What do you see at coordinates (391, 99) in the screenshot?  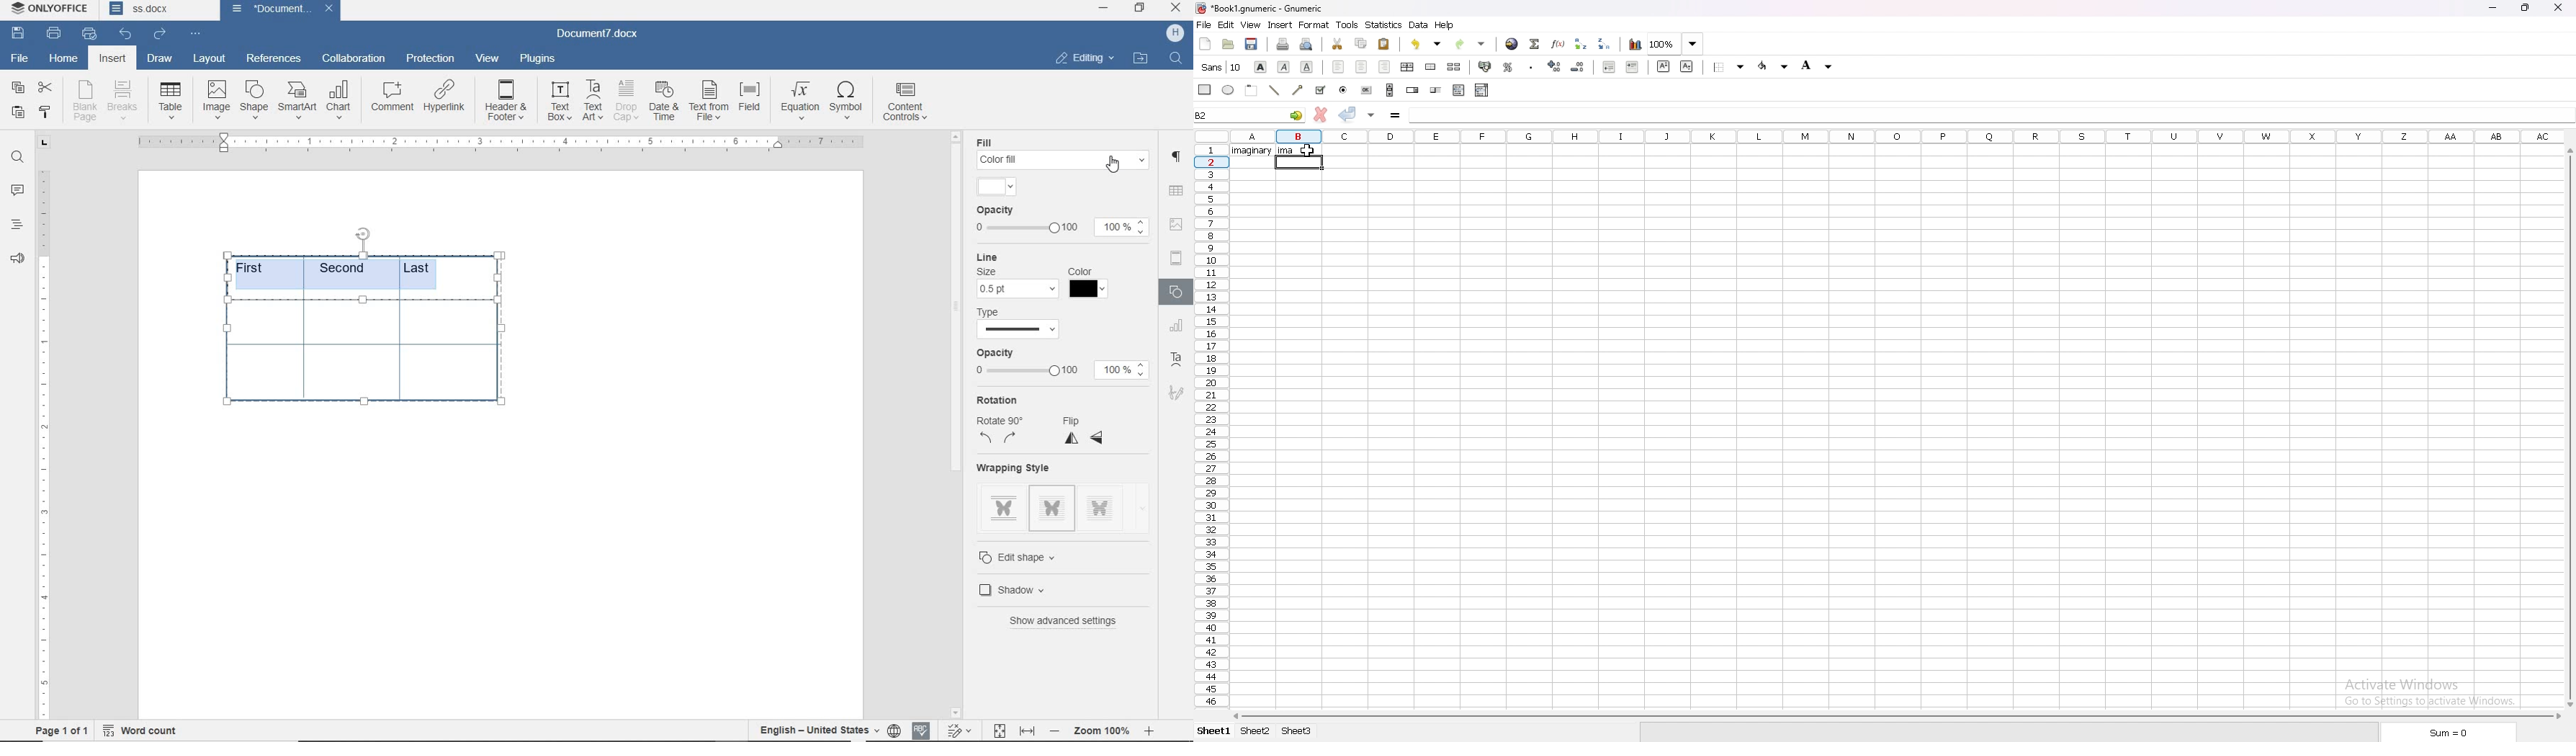 I see `comment` at bounding box center [391, 99].